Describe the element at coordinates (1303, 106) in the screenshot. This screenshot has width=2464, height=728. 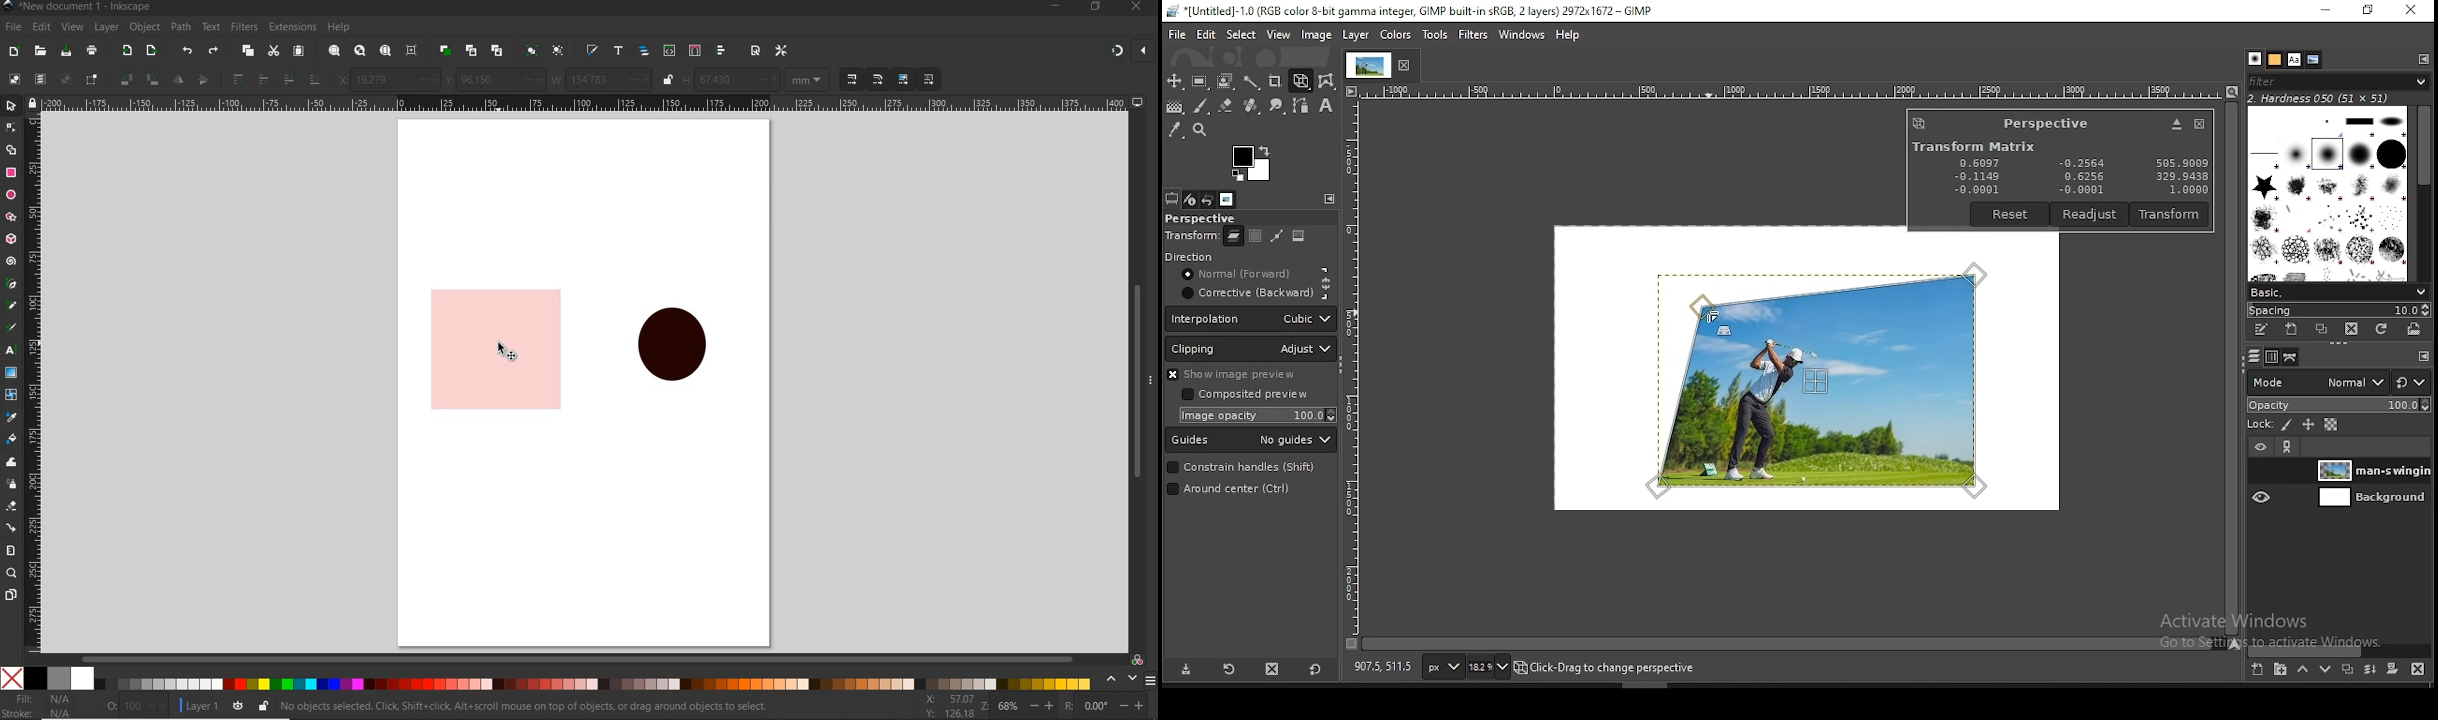
I see `paths tool` at that location.